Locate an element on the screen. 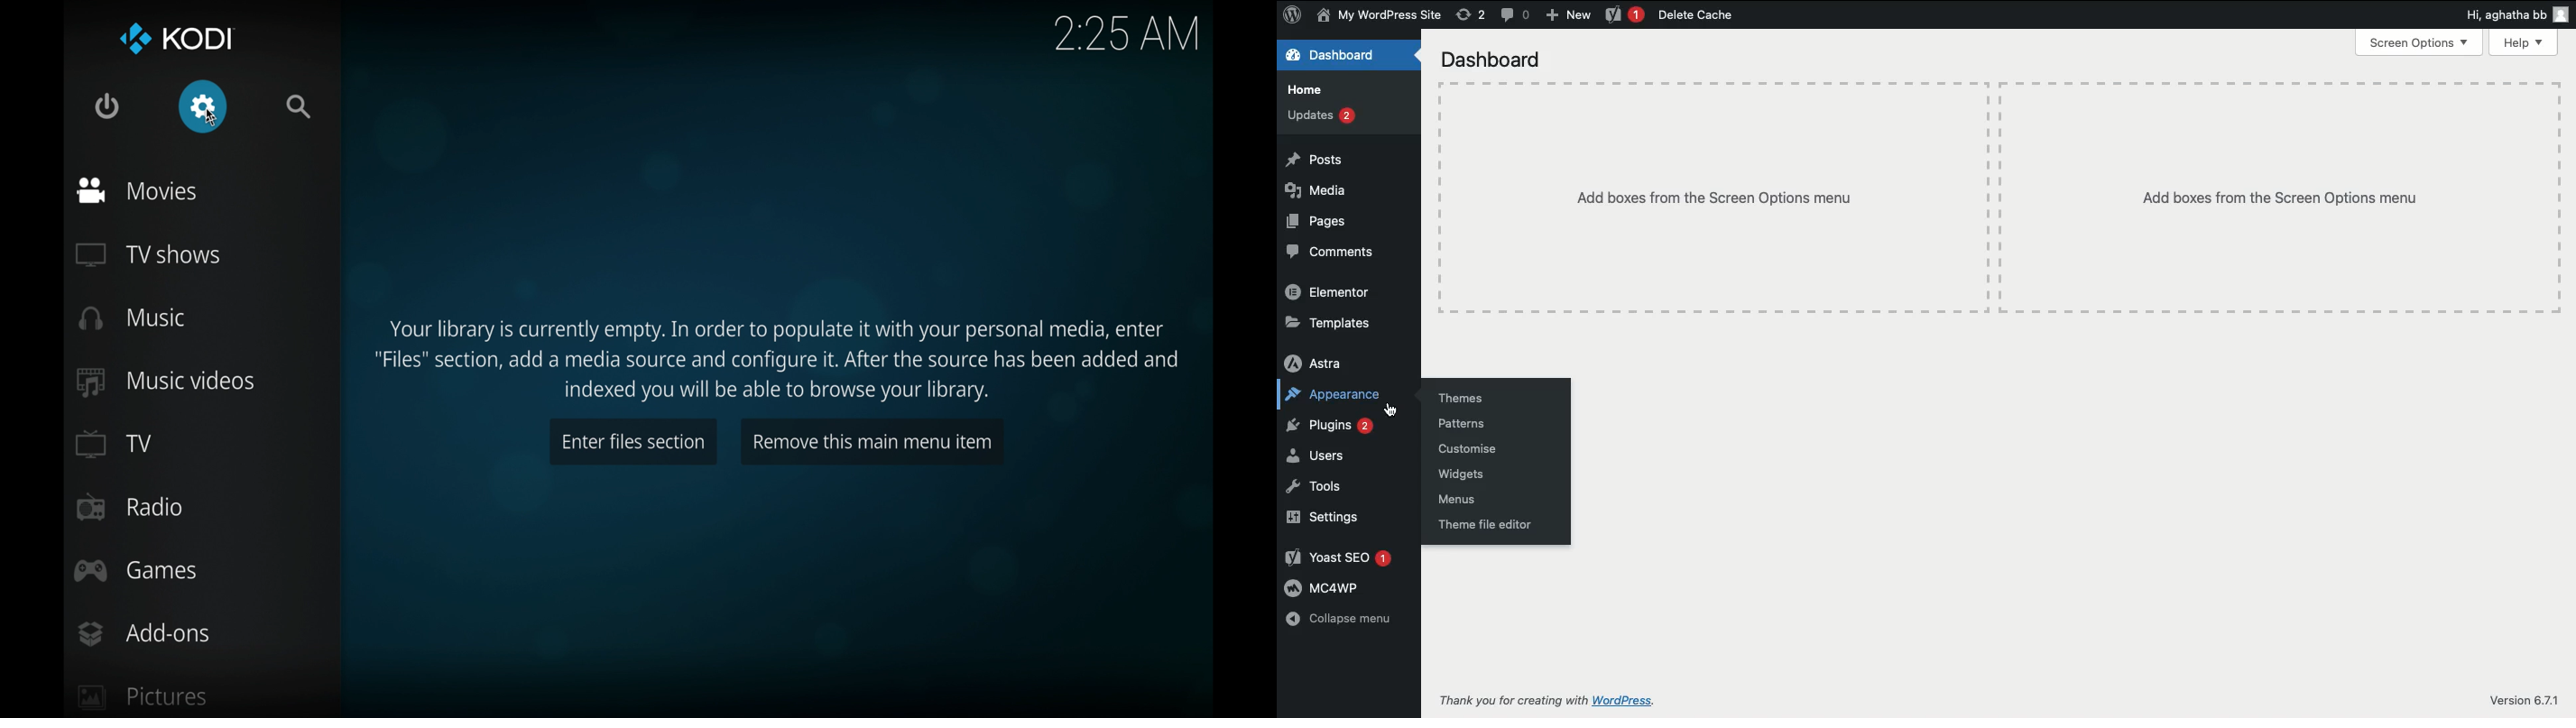 This screenshot has width=2576, height=728.  My WordPress Site is located at coordinates (1383, 16).